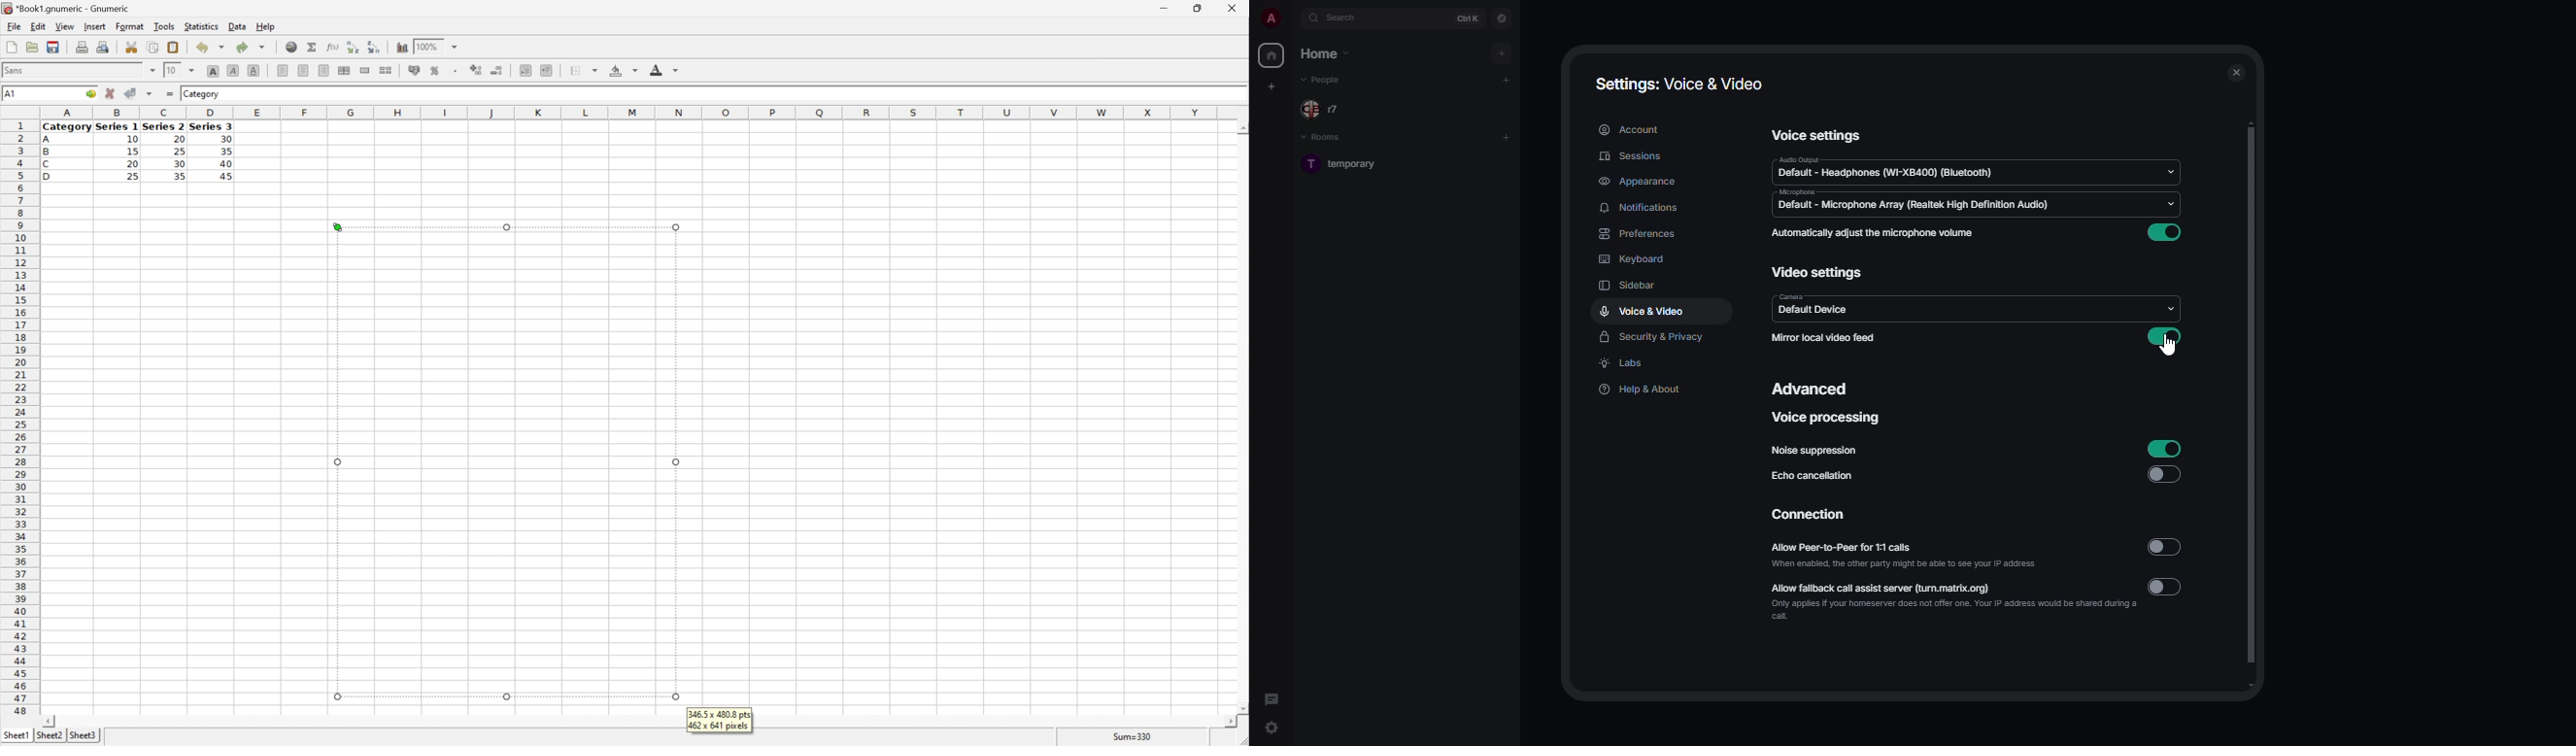 The image size is (2576, 756). What do you see at coordinates (19, 417) in the screenshot?
I see `Row numbers` at bounding box center [19, 417].